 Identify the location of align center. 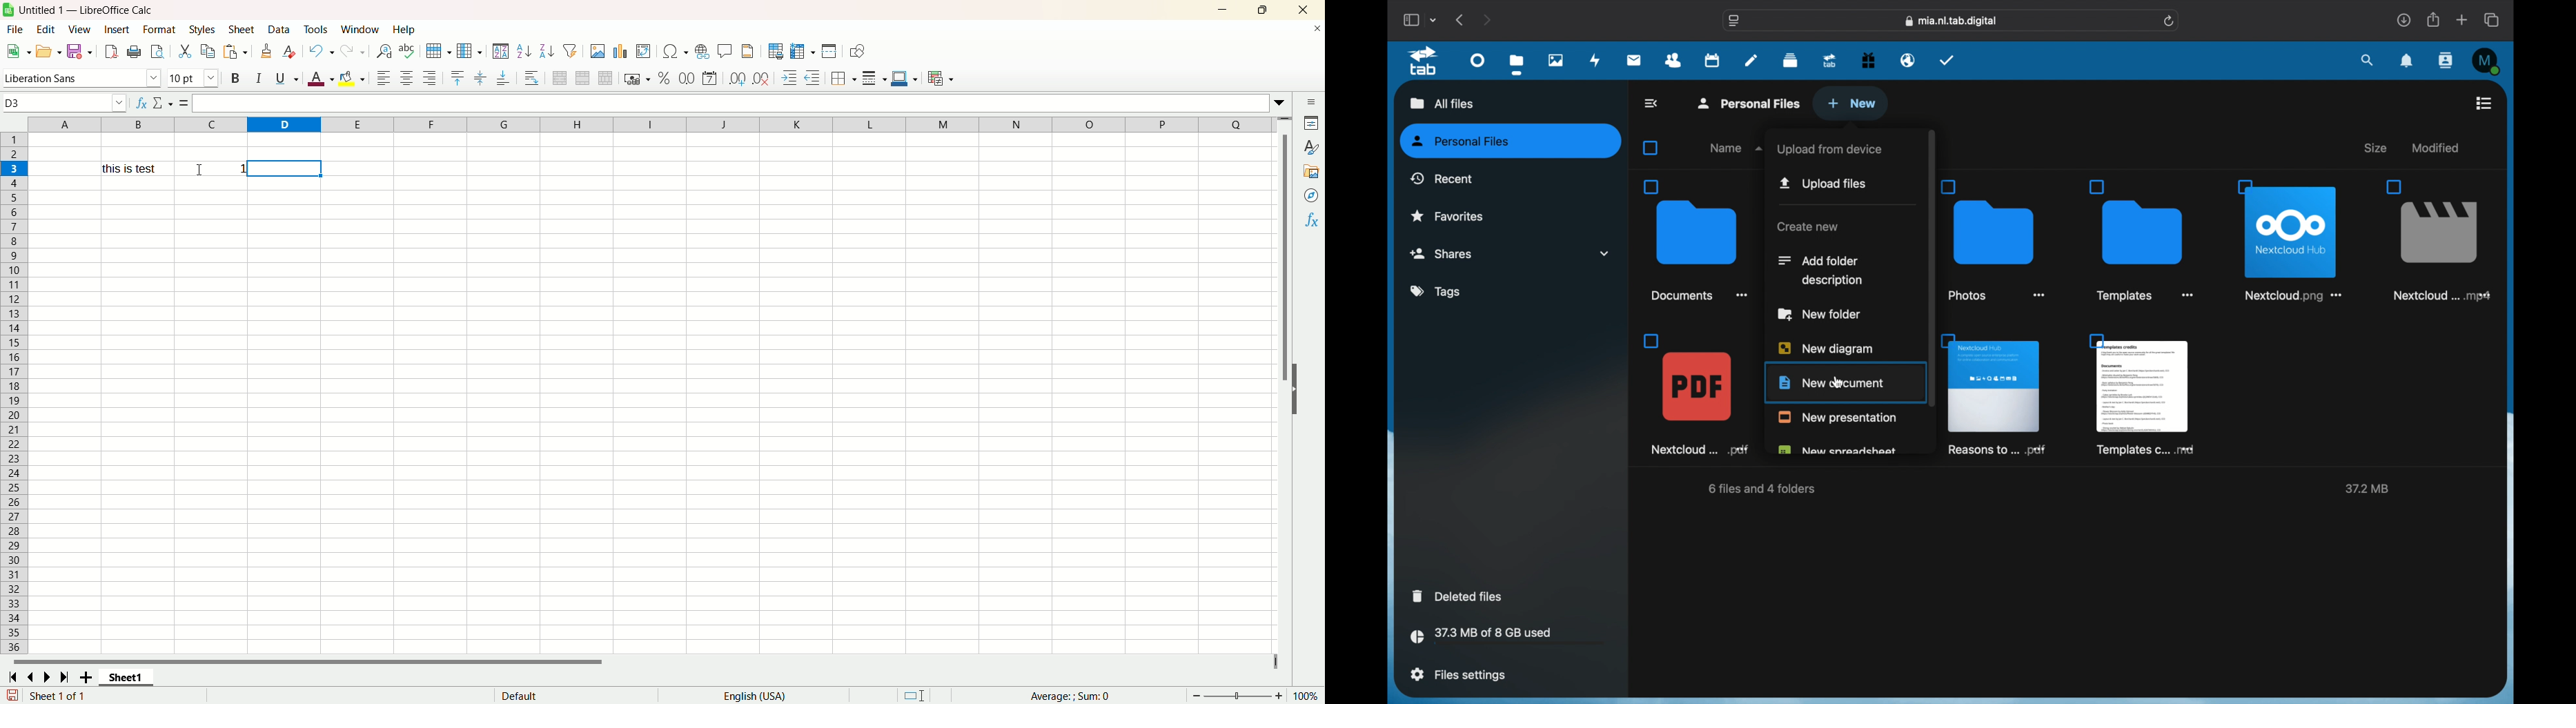
(406, 77).